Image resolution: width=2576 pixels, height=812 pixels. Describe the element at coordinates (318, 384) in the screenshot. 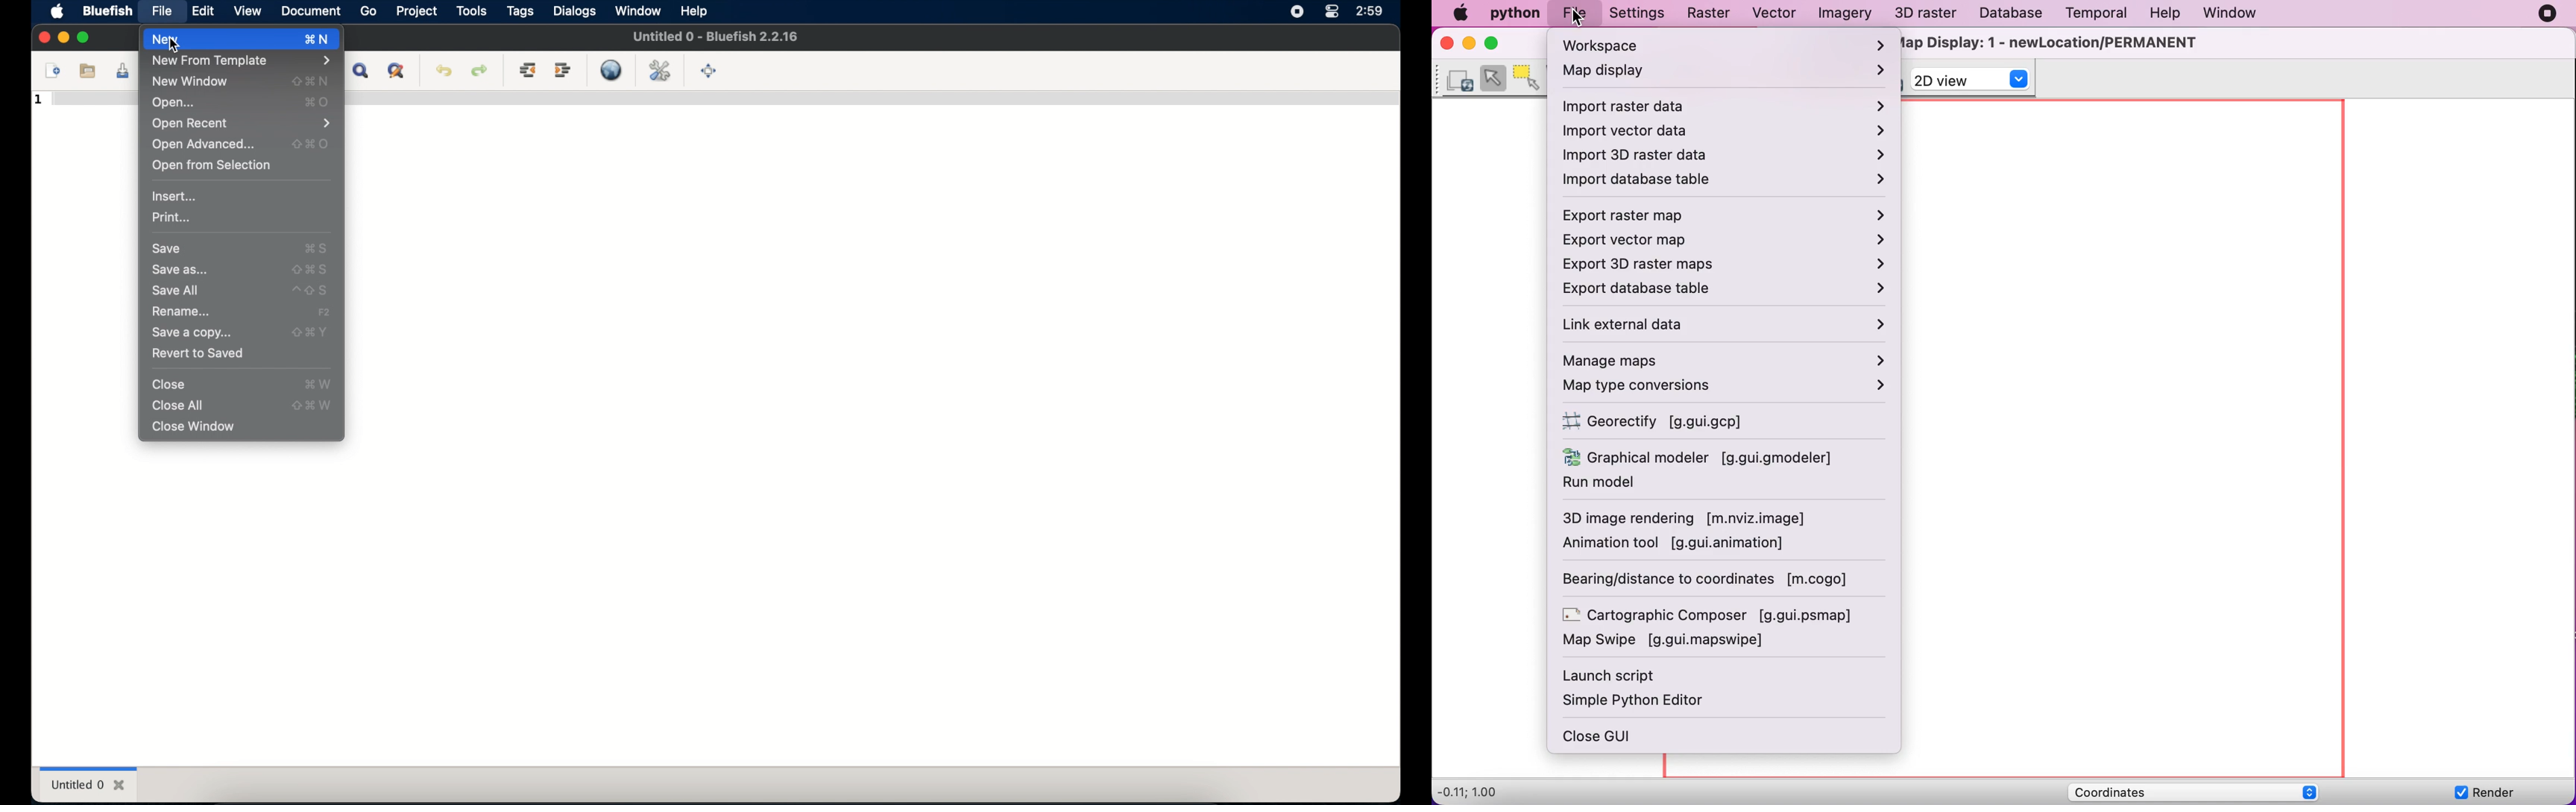

I see `close shortcut` at that location.